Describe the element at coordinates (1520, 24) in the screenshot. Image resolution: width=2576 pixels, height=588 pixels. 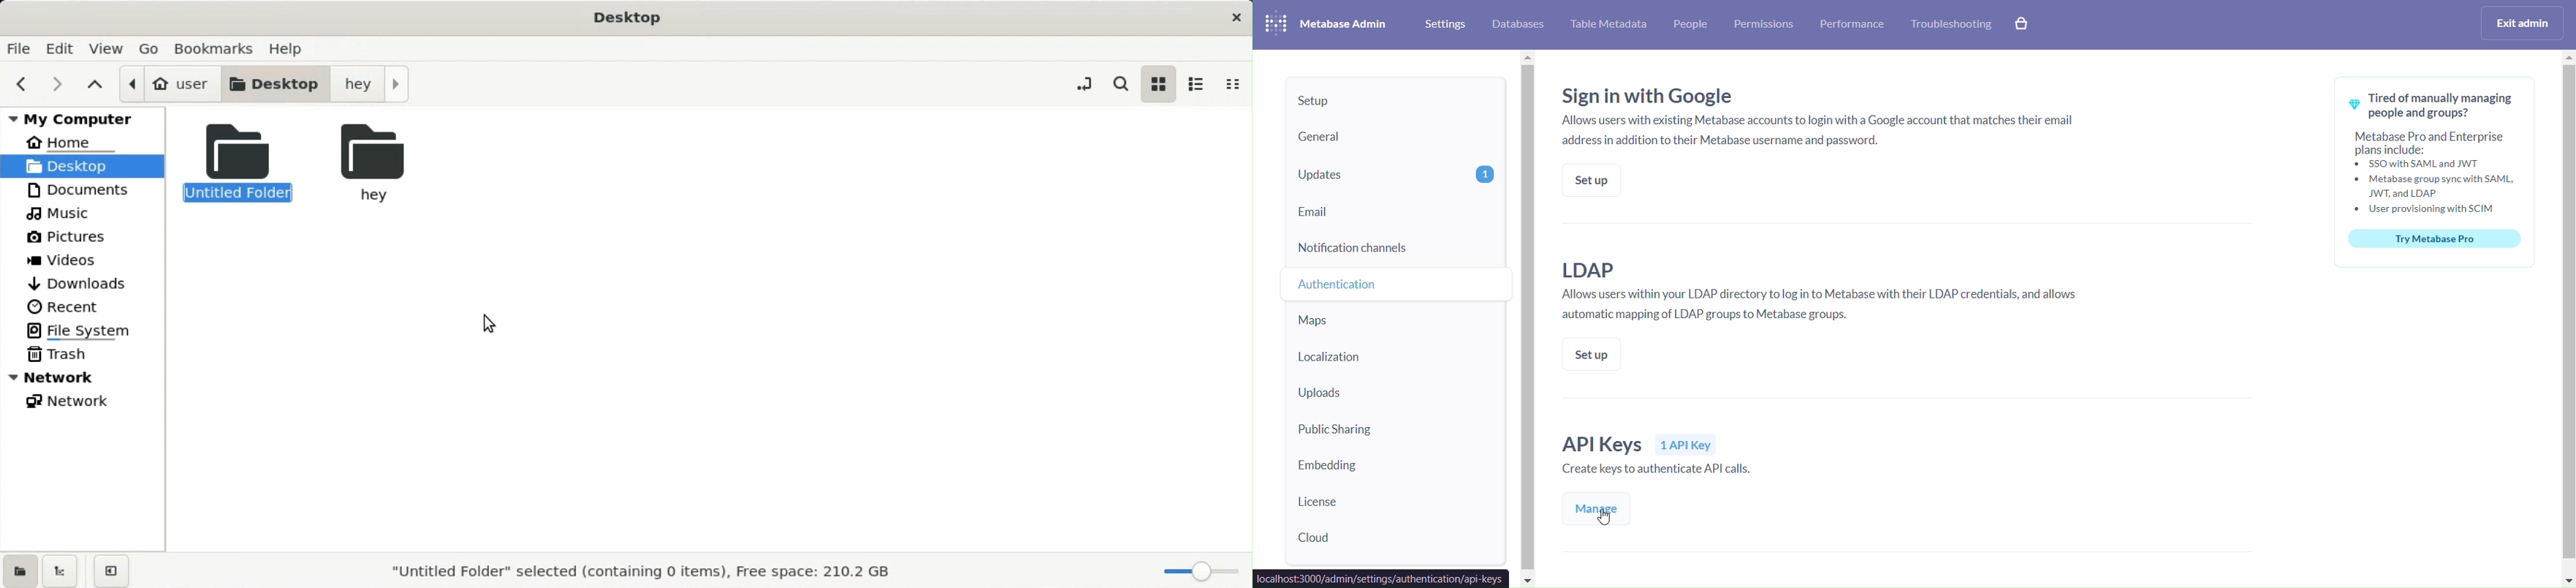
I see `database` at that location.